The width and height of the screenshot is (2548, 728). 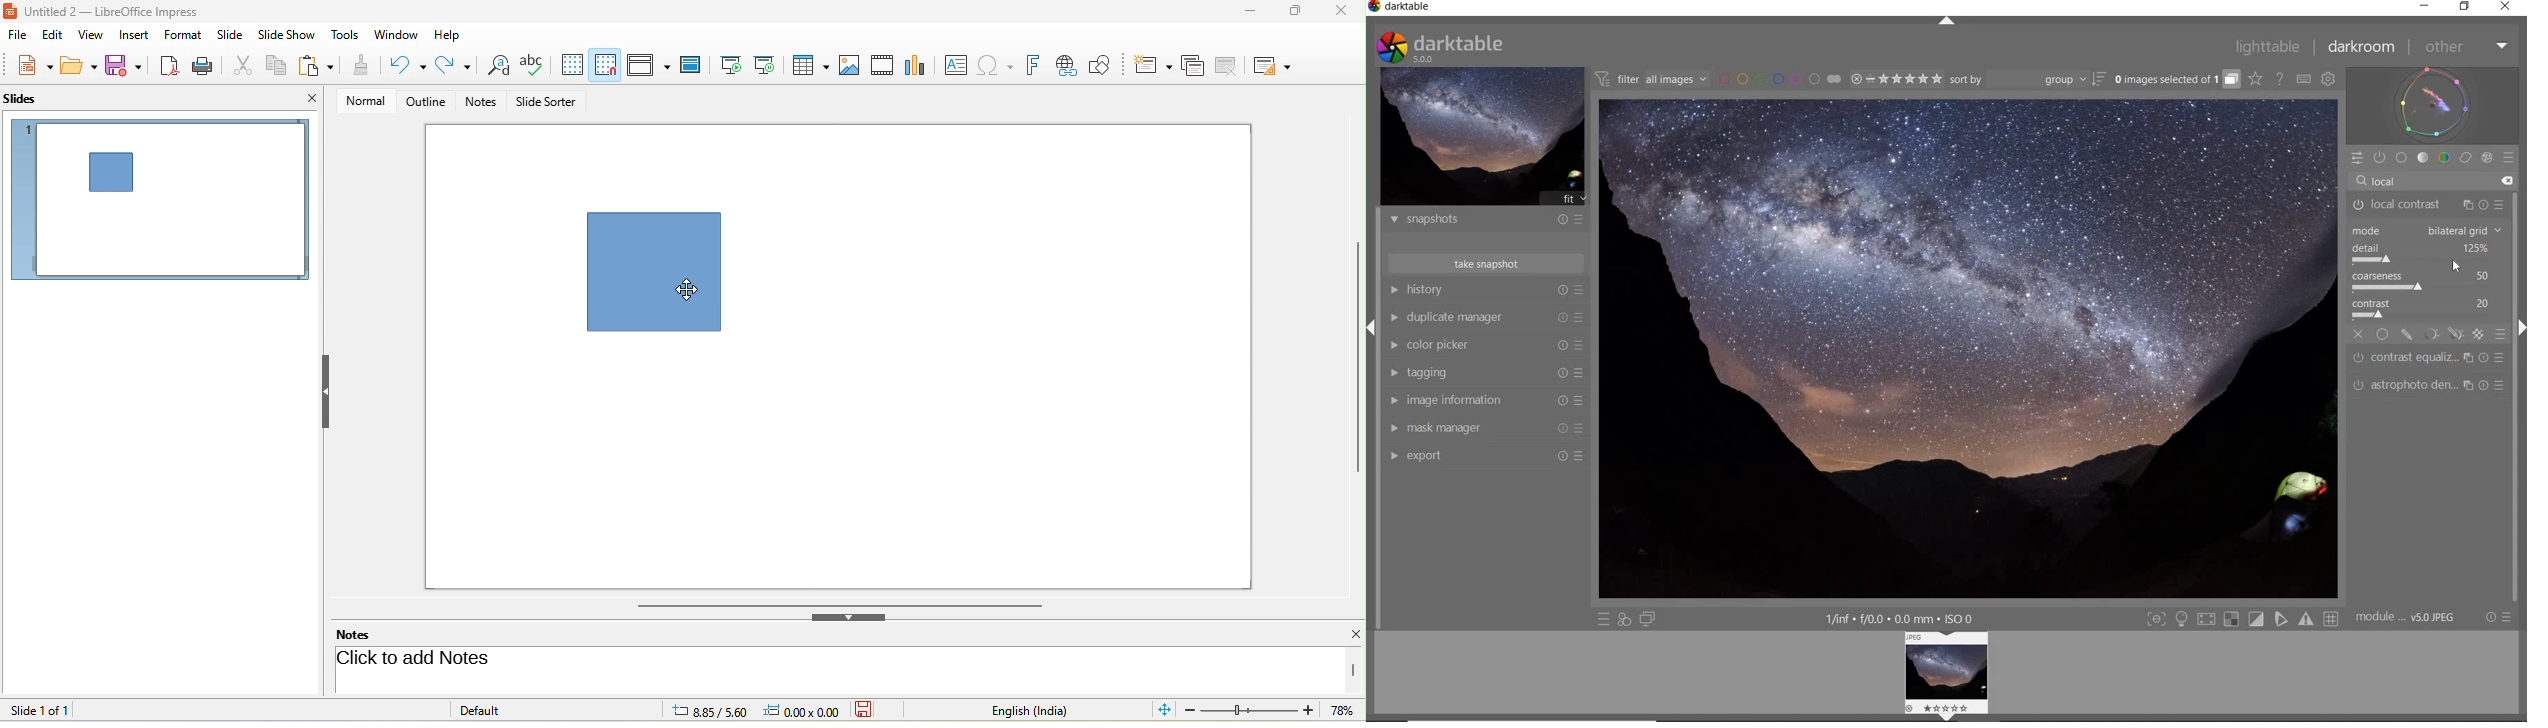 I want to click on Reset, so click(x=1561, y=429).